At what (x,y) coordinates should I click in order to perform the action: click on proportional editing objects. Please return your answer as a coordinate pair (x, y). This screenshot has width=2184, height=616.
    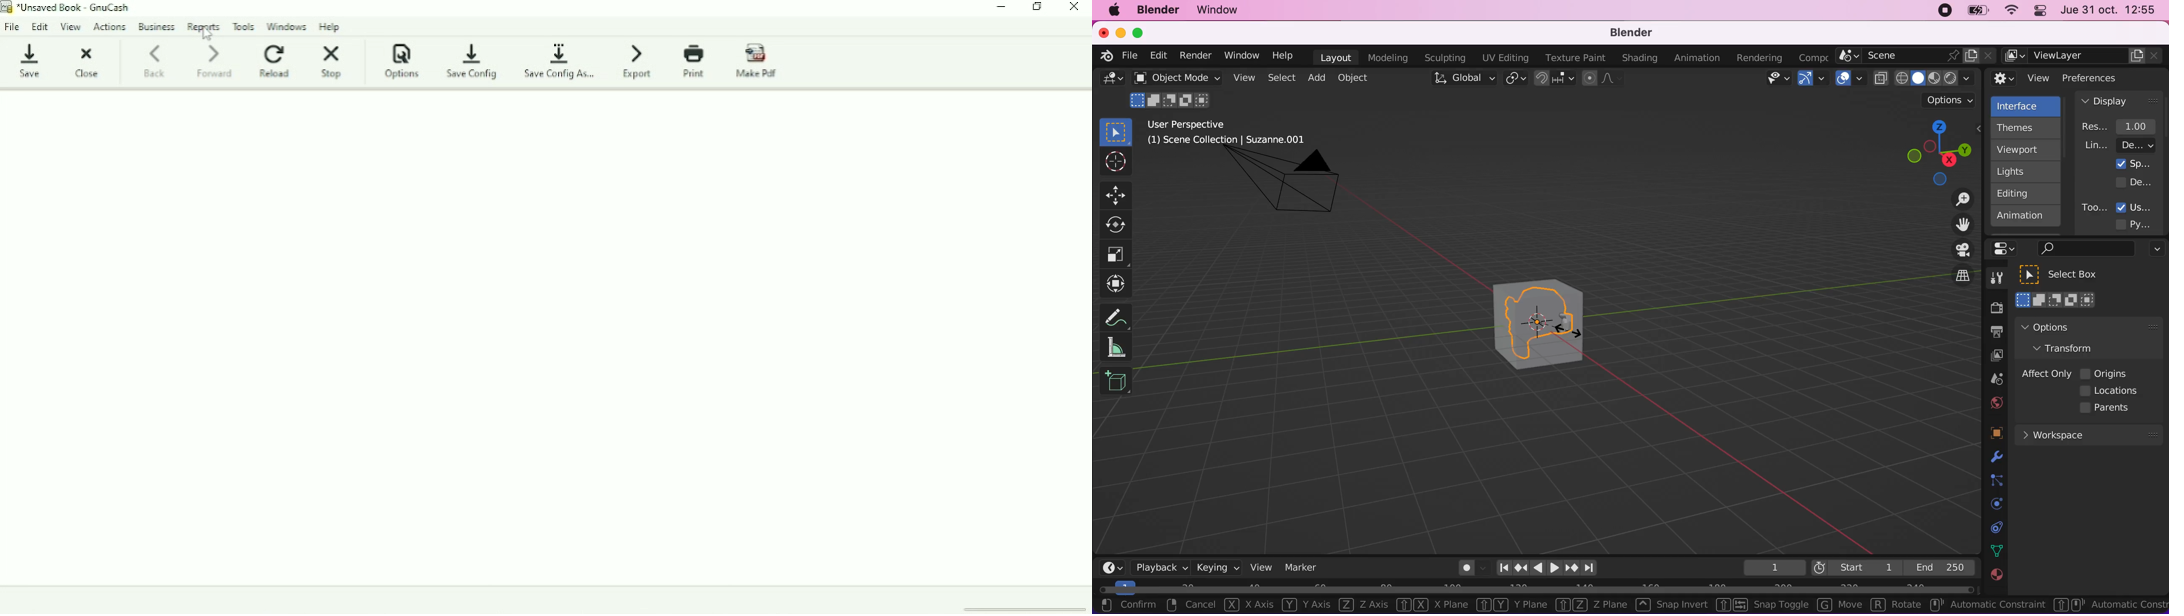
    Looking at the image, I should click on (1604, 80).